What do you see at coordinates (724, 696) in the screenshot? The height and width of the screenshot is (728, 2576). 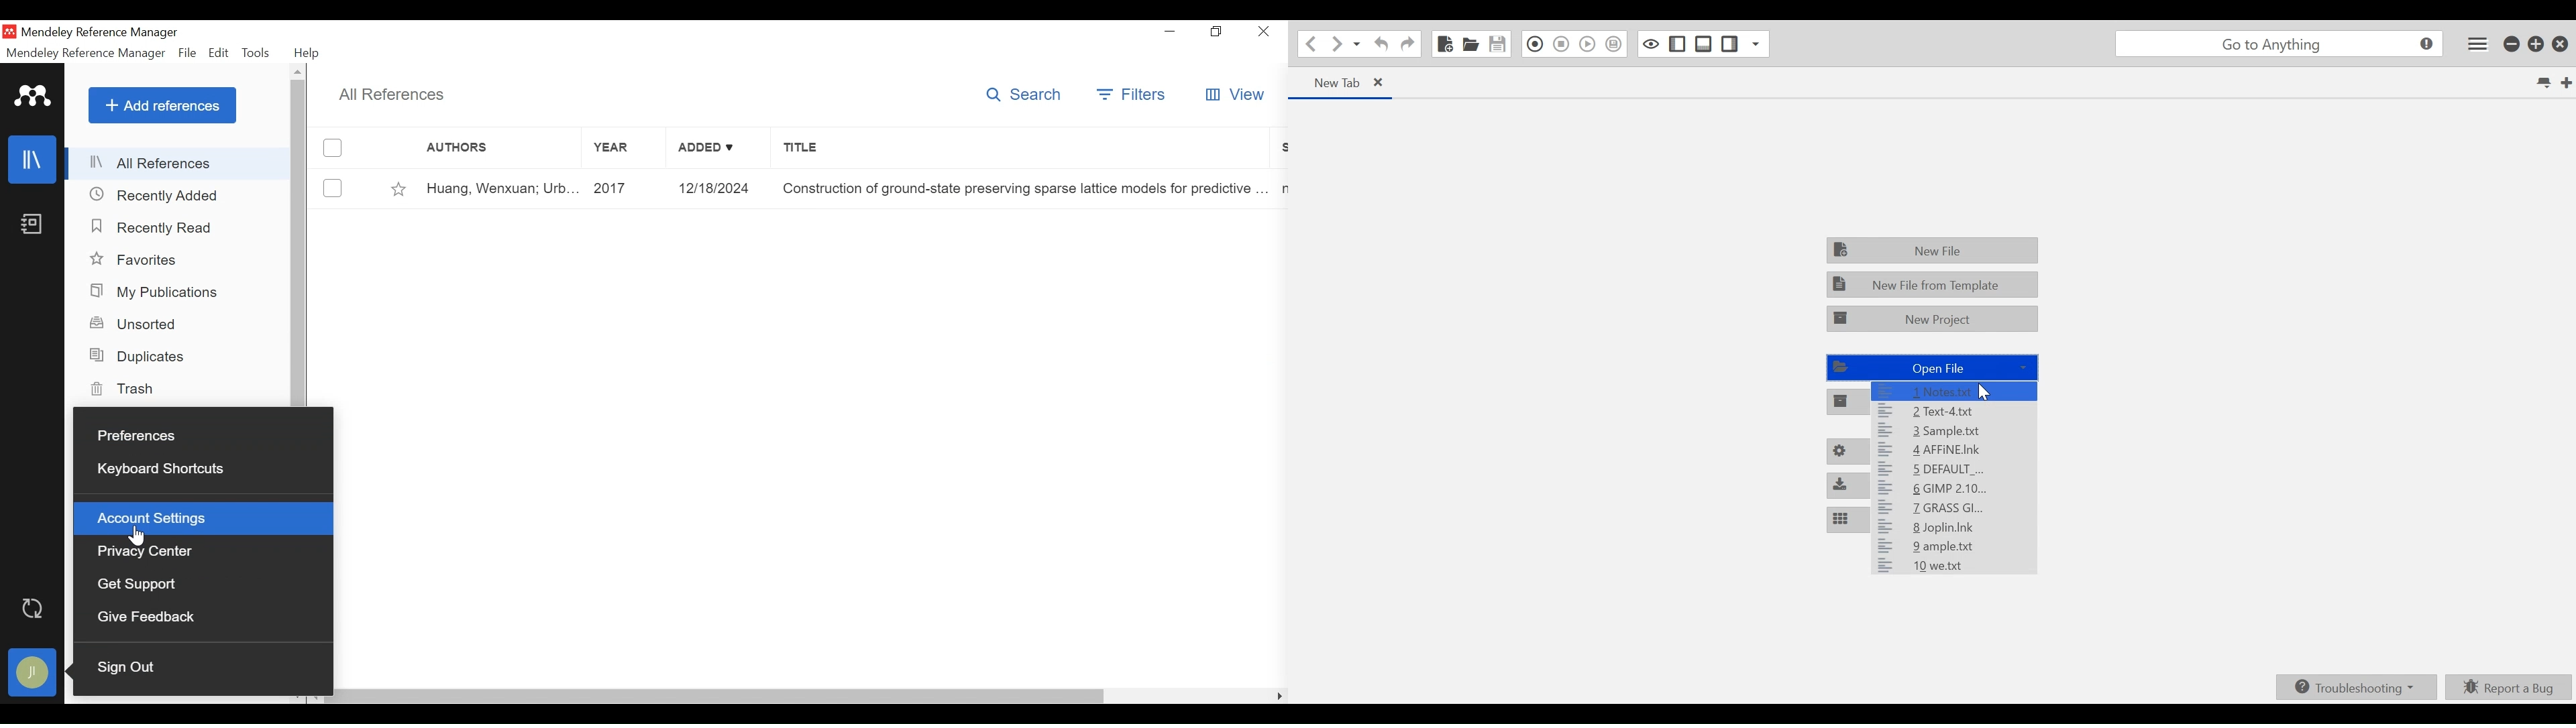 I see `horizontal scrollbar` at bounding box center [724, 696].